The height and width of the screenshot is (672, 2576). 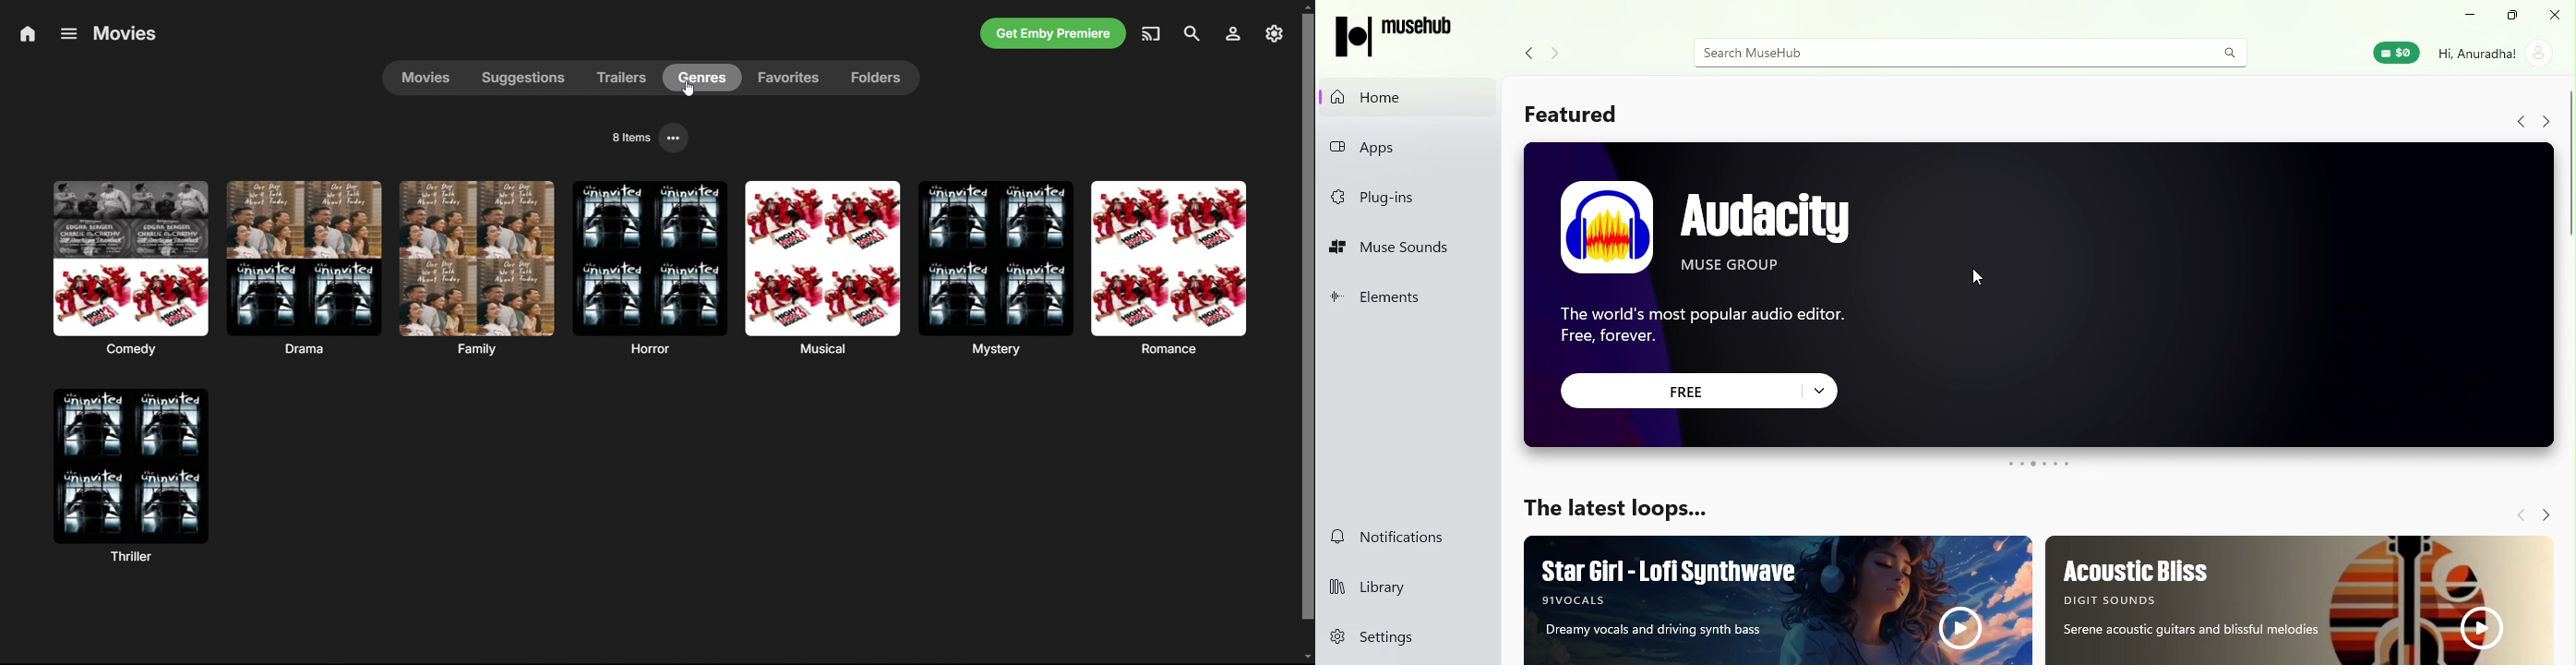 I want to click on romandce, so click(x=1168, y=267).